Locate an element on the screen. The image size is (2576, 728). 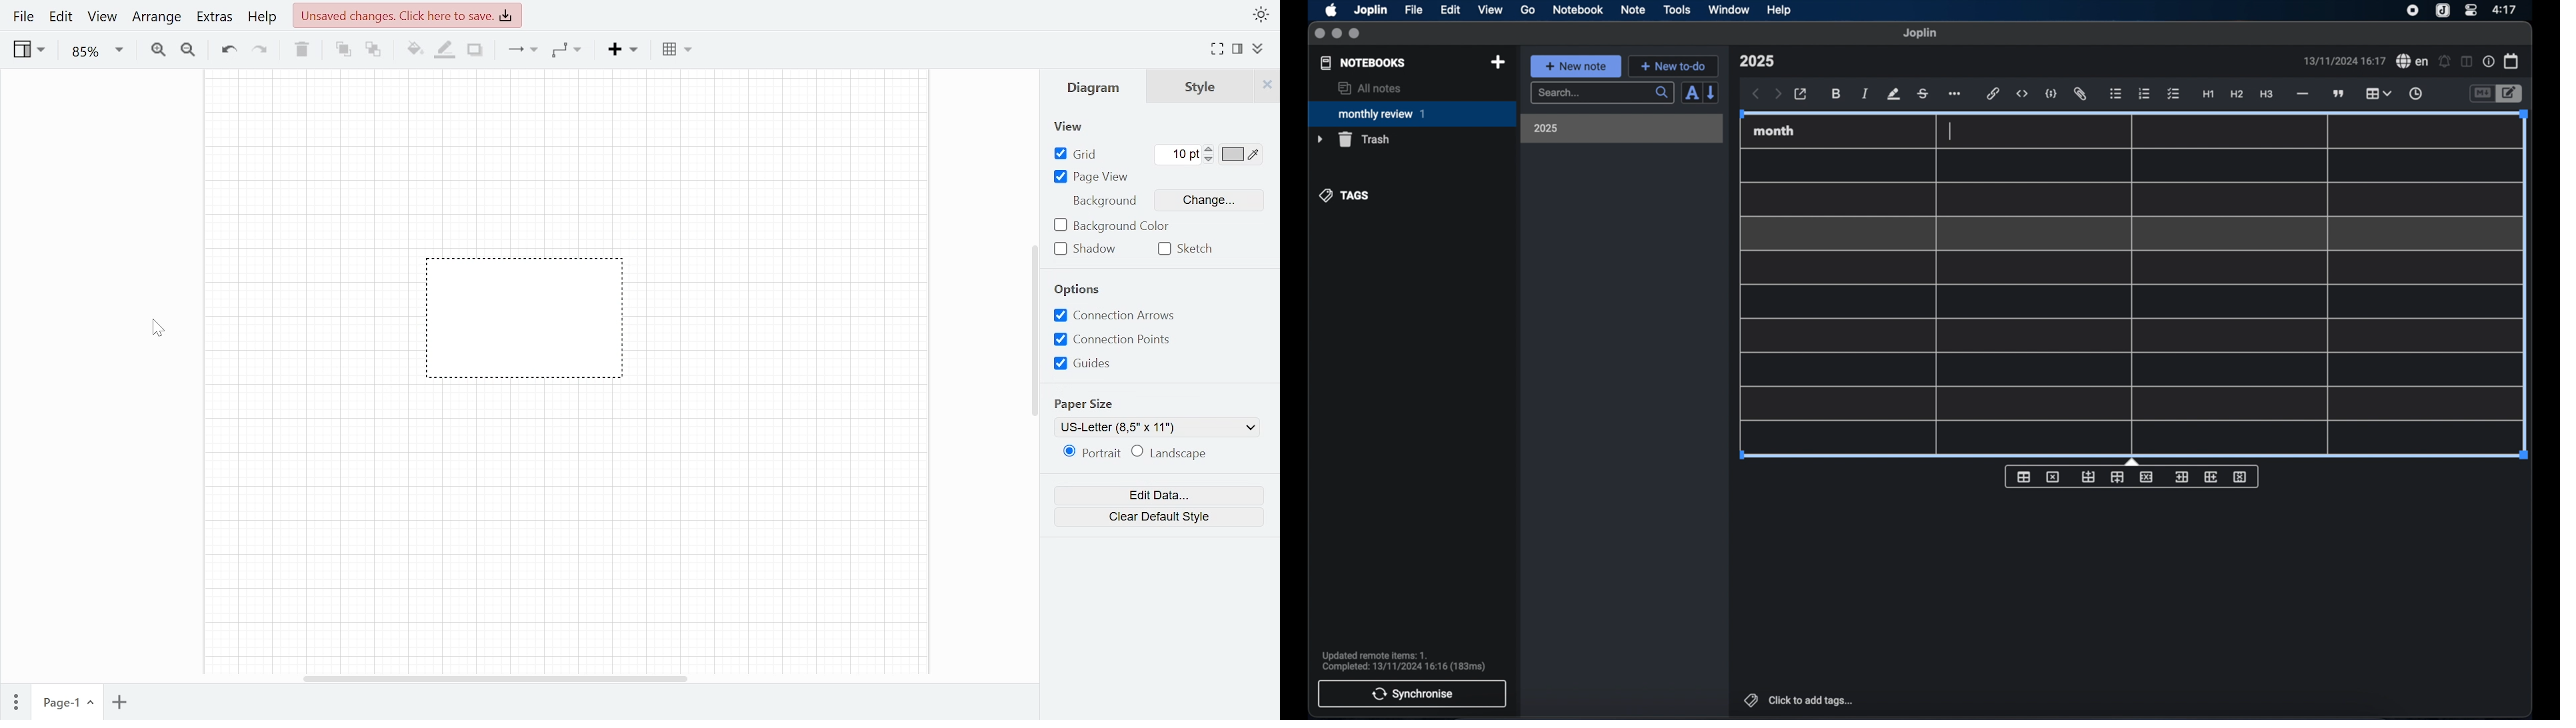
calendar is located at coordinates (2512, 61).